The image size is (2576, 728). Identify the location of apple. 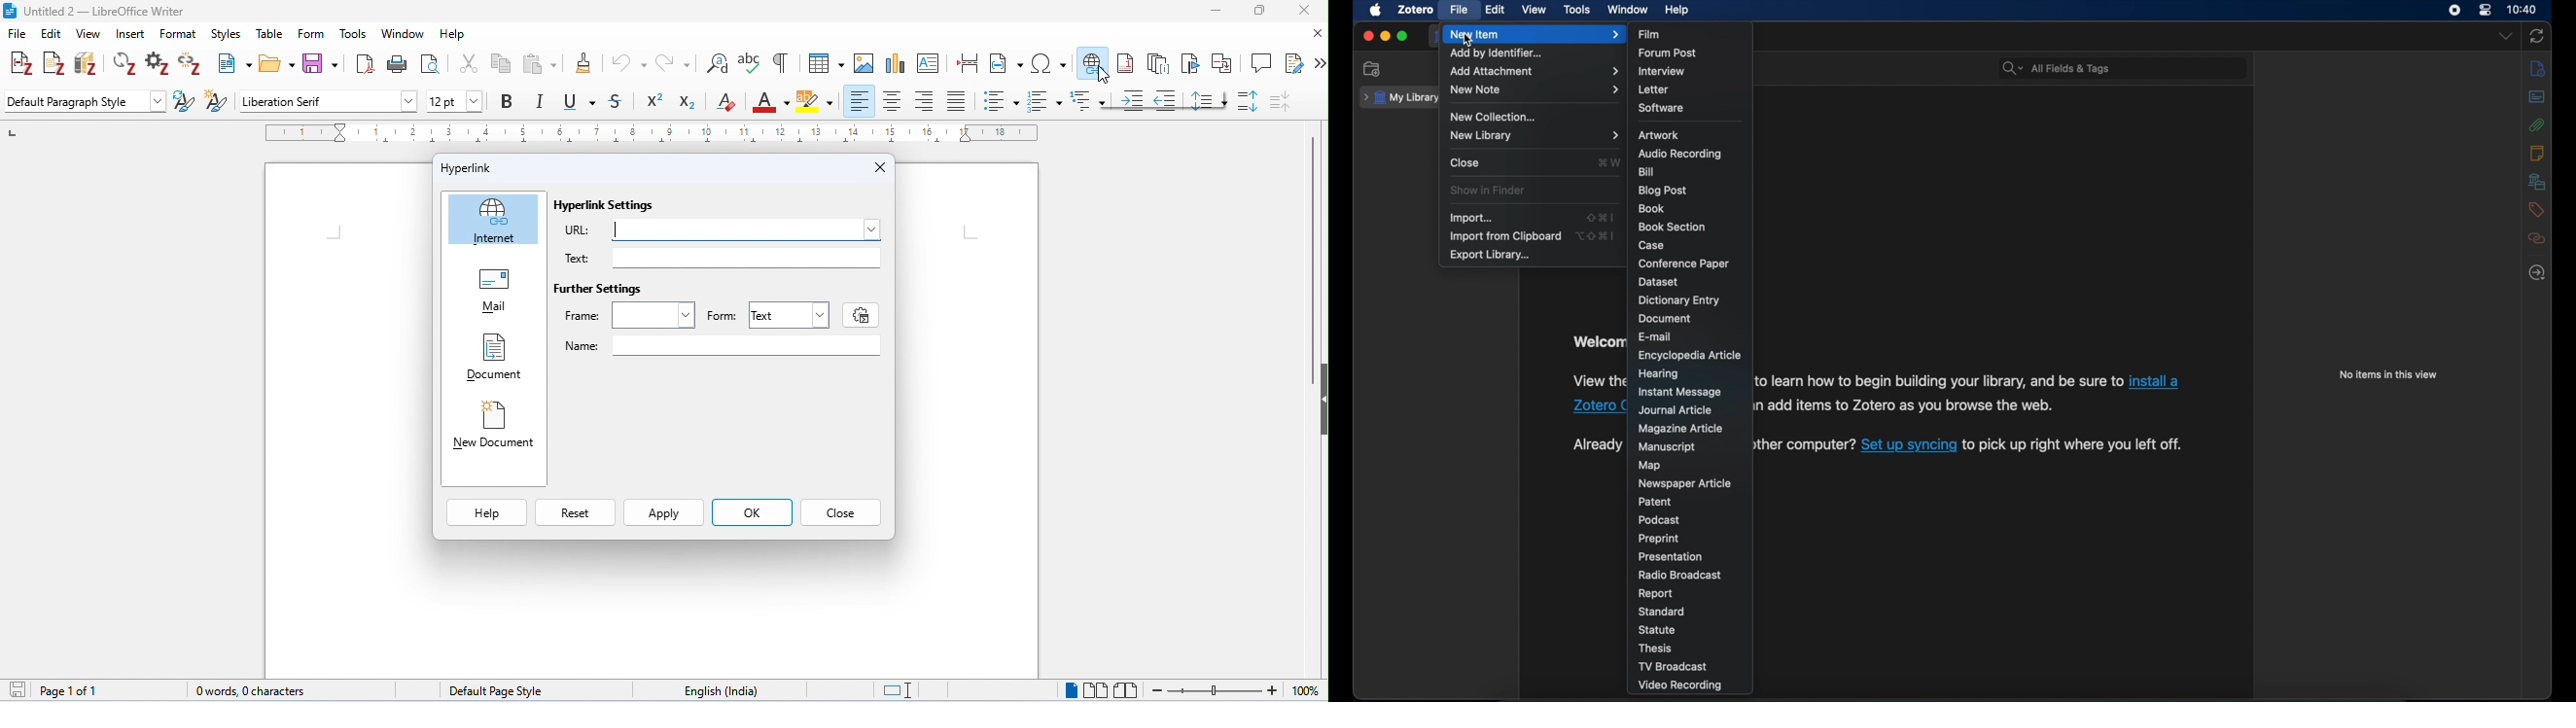
(1376, 10).